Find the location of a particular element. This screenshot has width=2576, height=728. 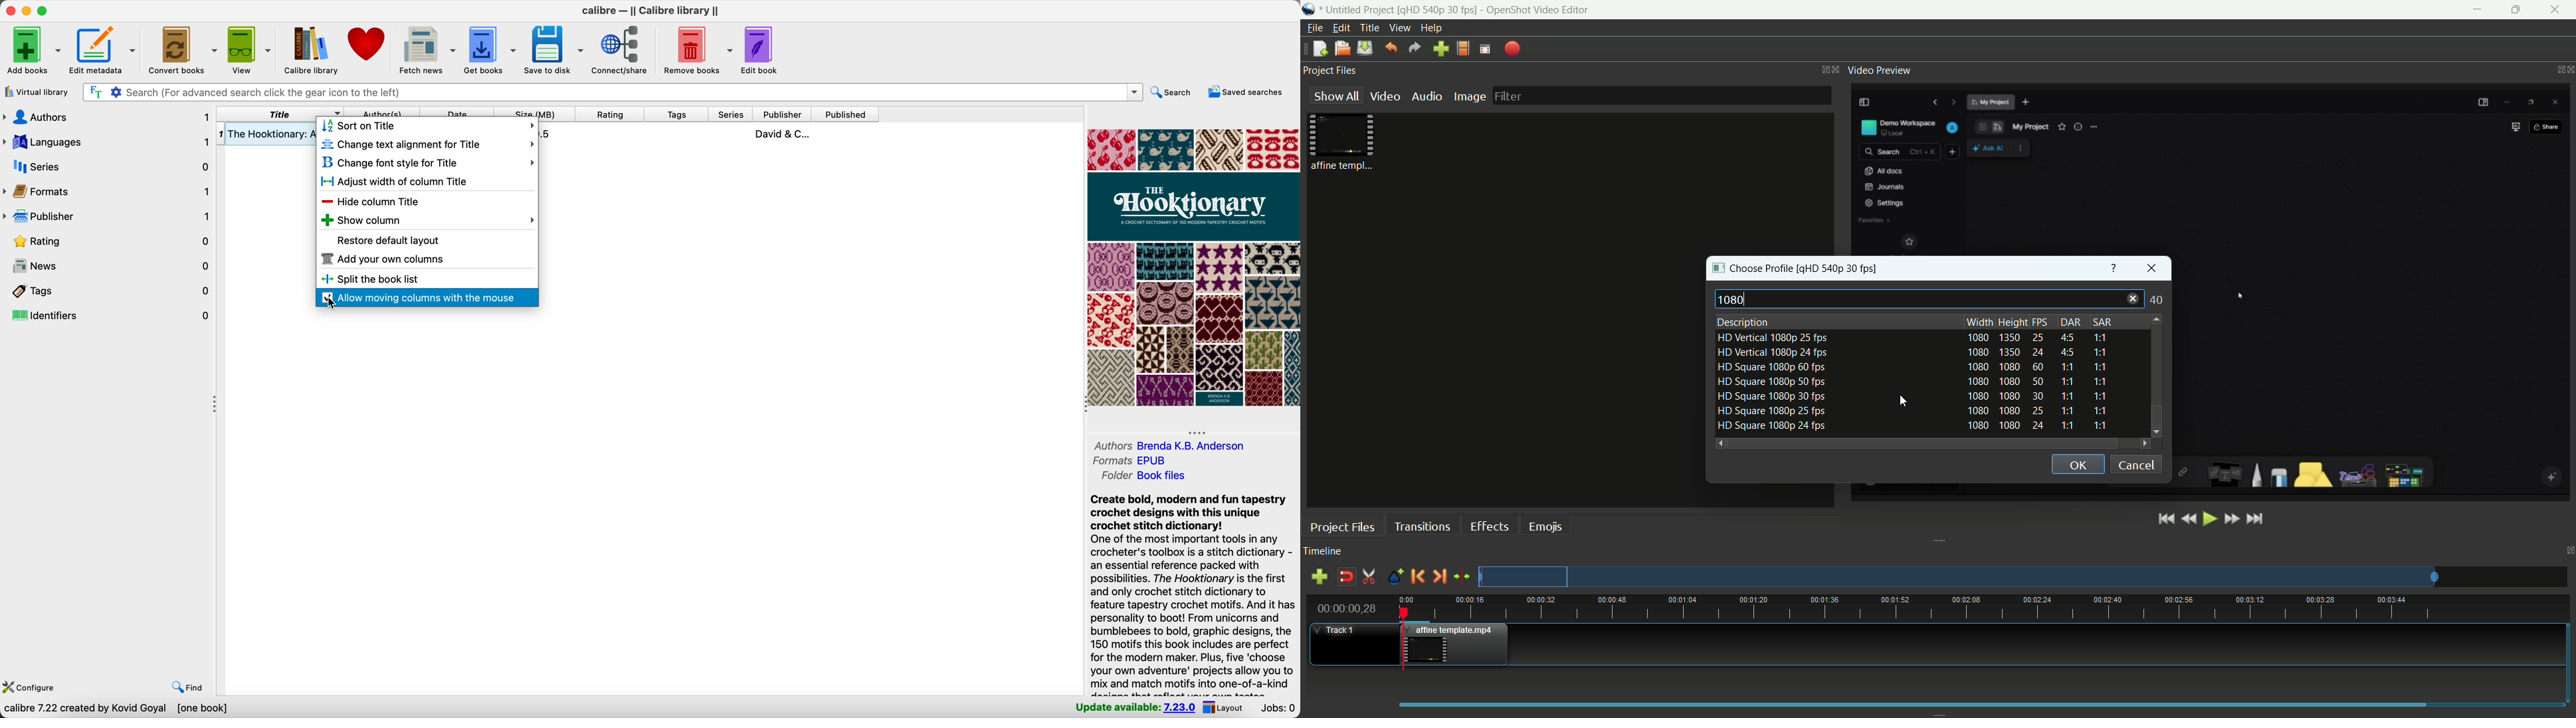

center the timeline on the playhead is located at coordinates (1462, 576).